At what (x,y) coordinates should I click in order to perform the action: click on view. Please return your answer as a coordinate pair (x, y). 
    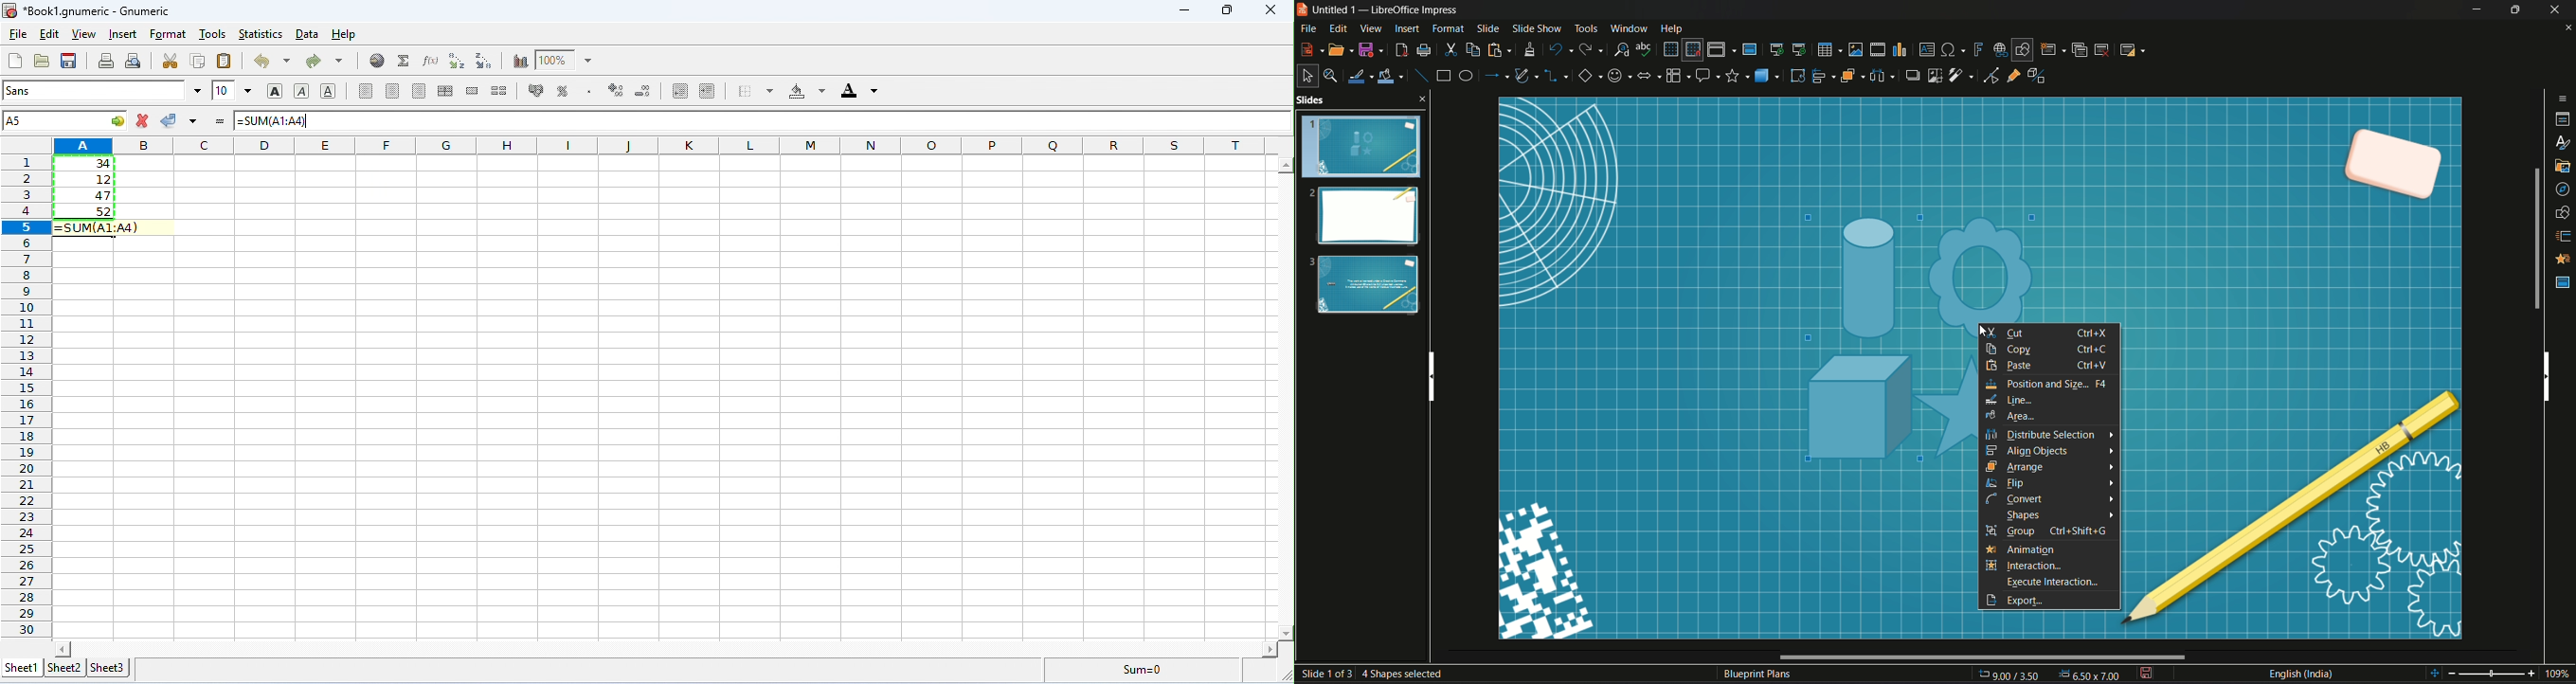
    Looking at the image, I should click on (84, 35).